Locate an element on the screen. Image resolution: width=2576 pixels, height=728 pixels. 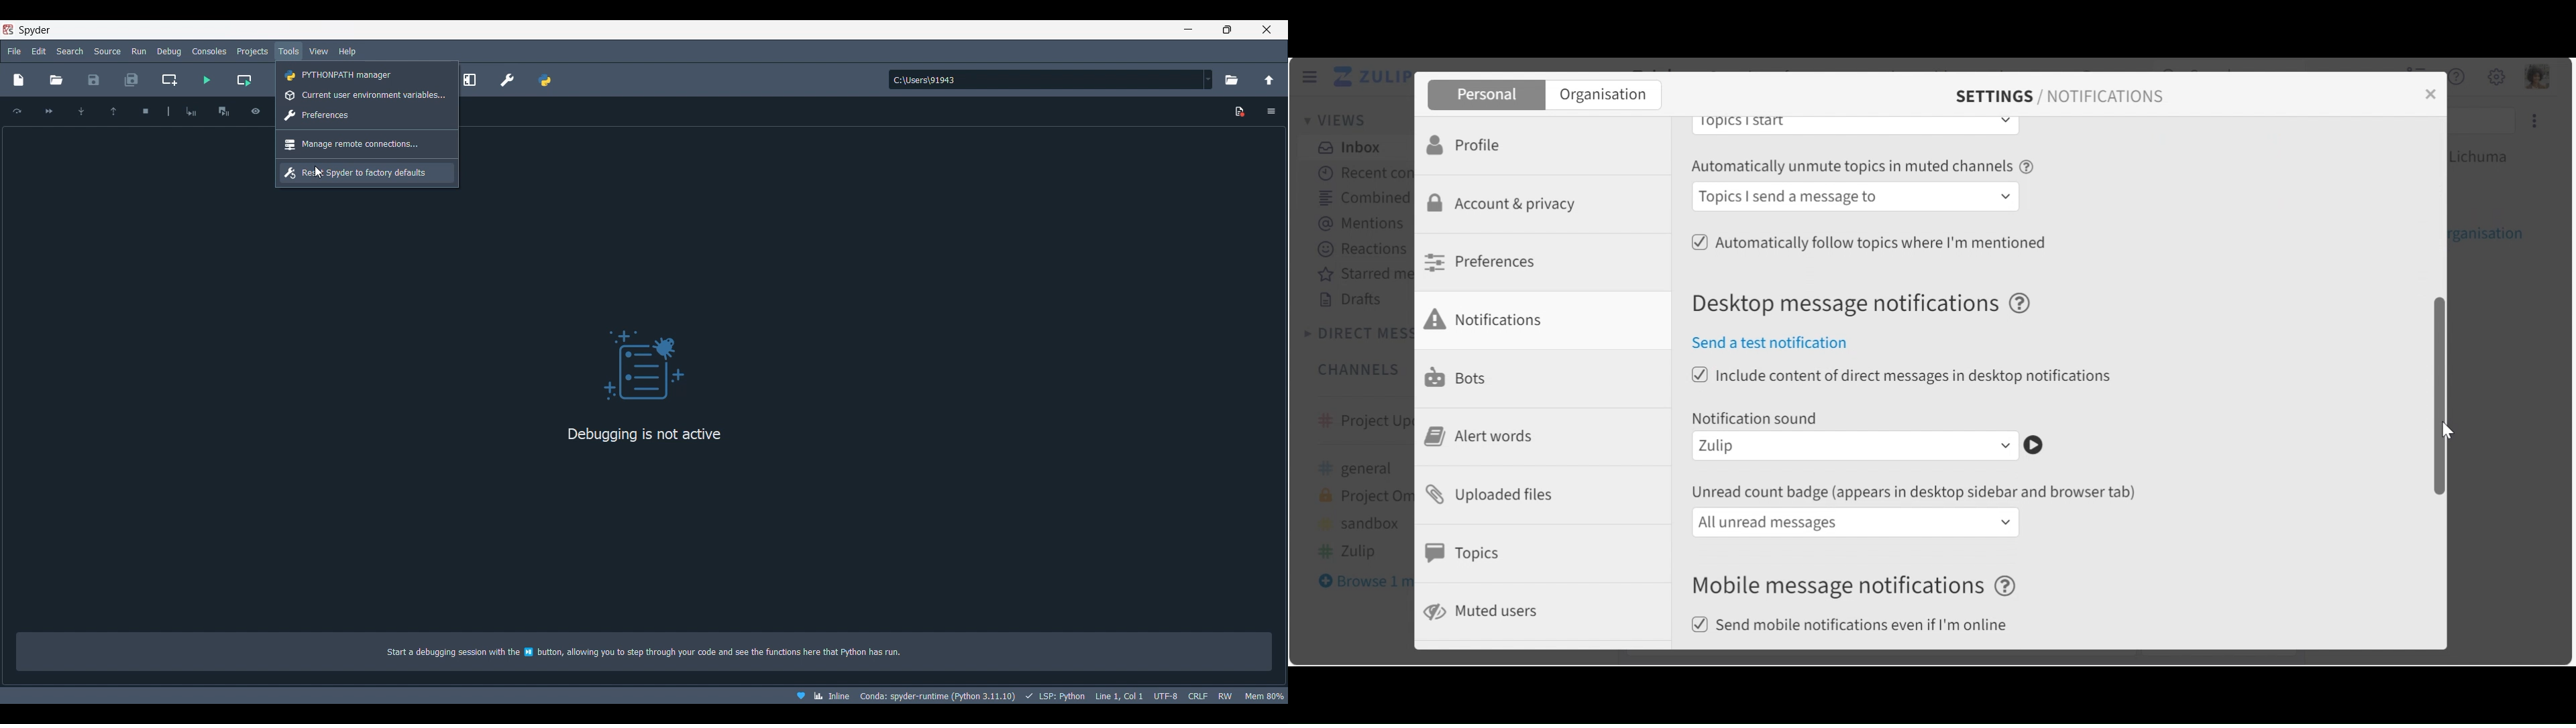
Notification sound is located at coordinates (1757, 418).